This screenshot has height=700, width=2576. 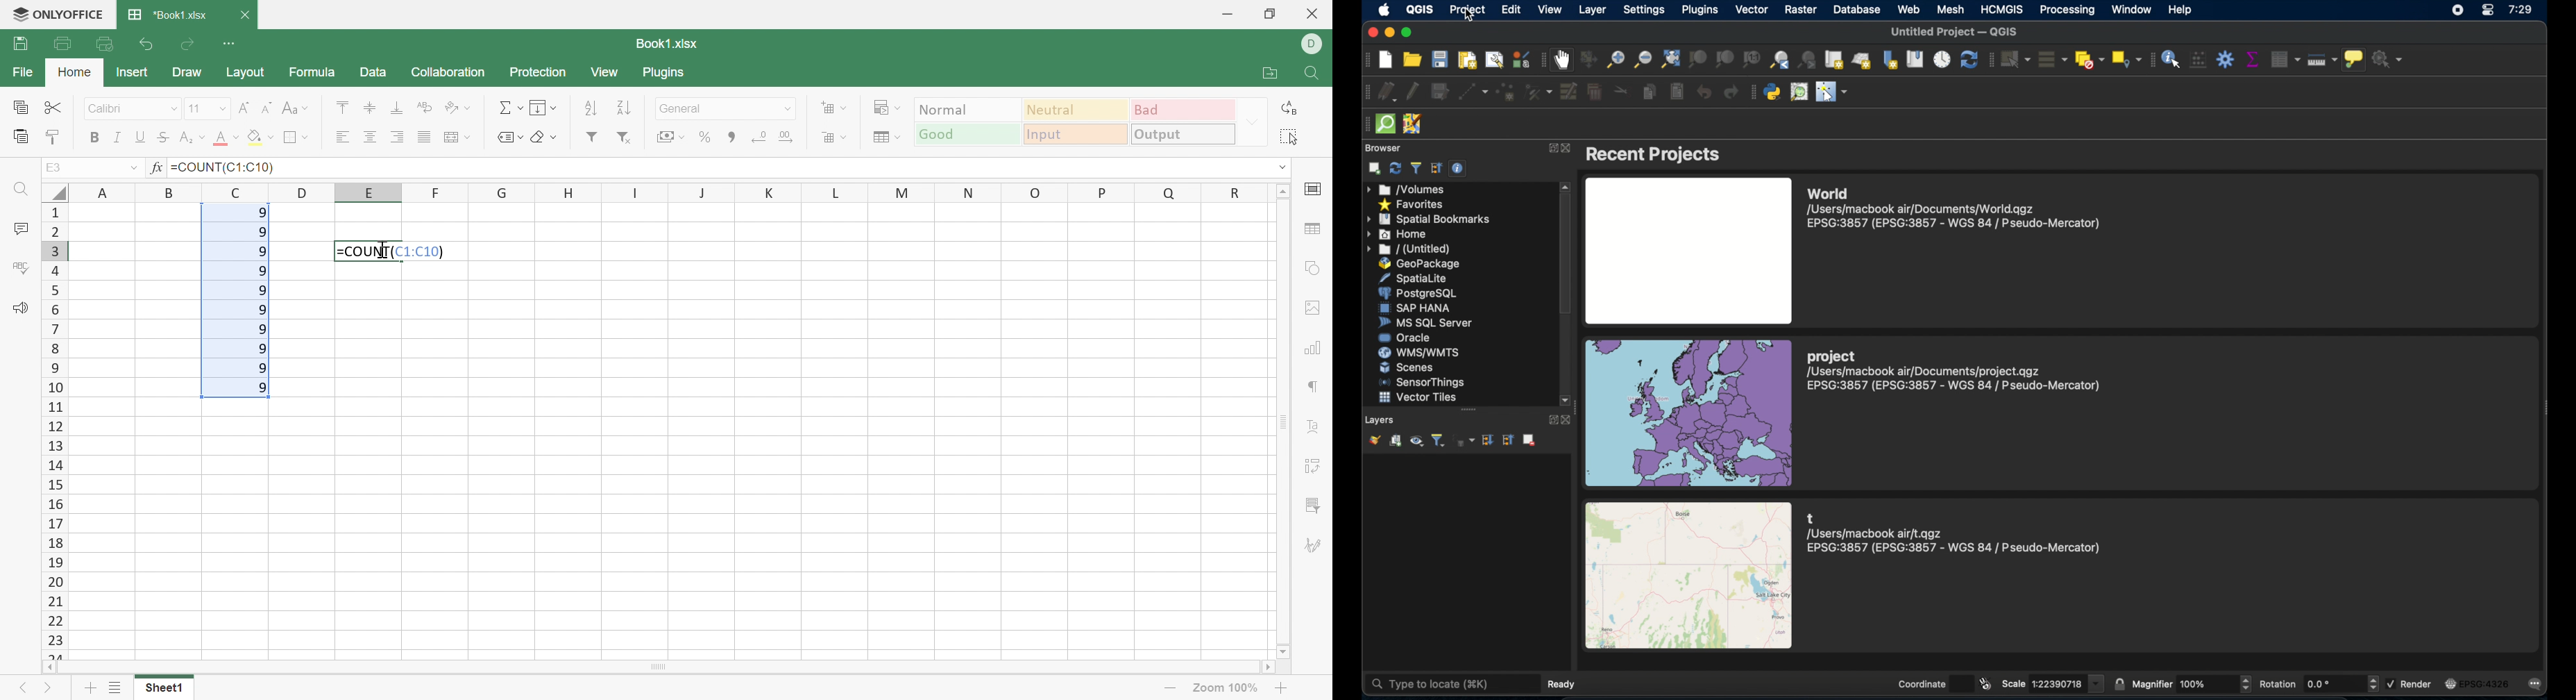 I want to click on pan map, so click(x=1562, y=59).